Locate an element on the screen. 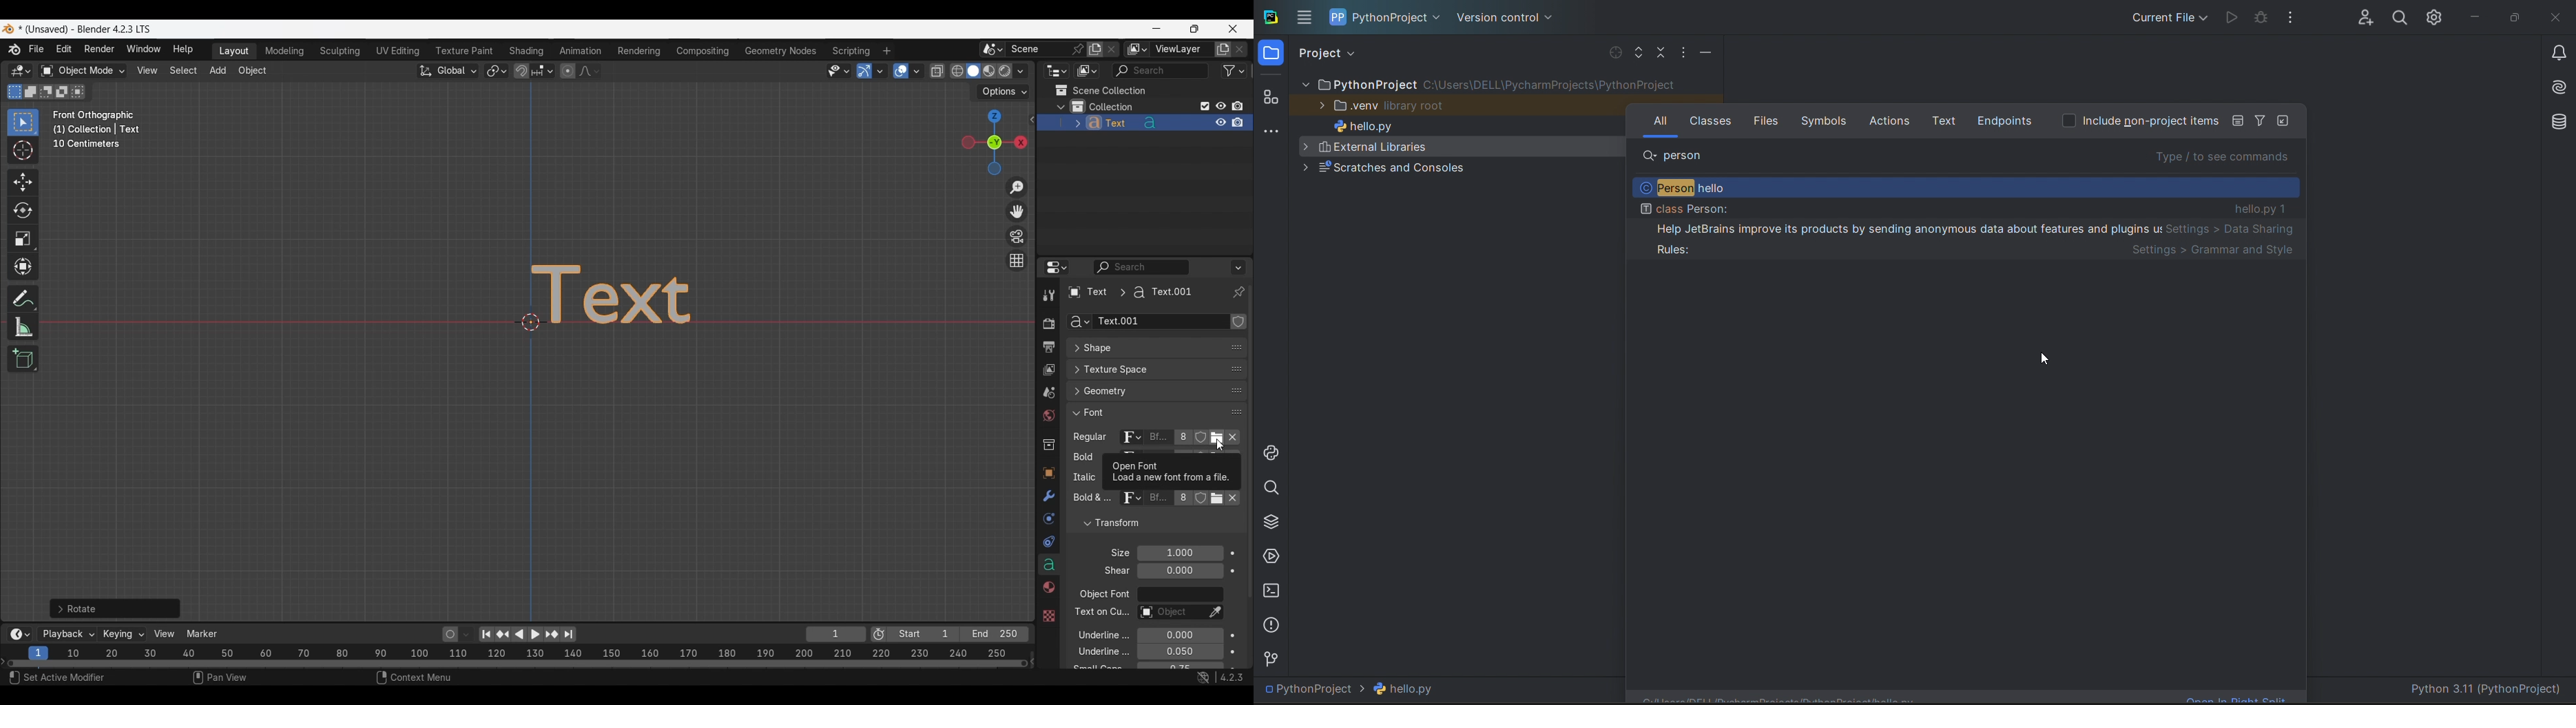  Proportional editing objects is located at coordinates (568, 70).